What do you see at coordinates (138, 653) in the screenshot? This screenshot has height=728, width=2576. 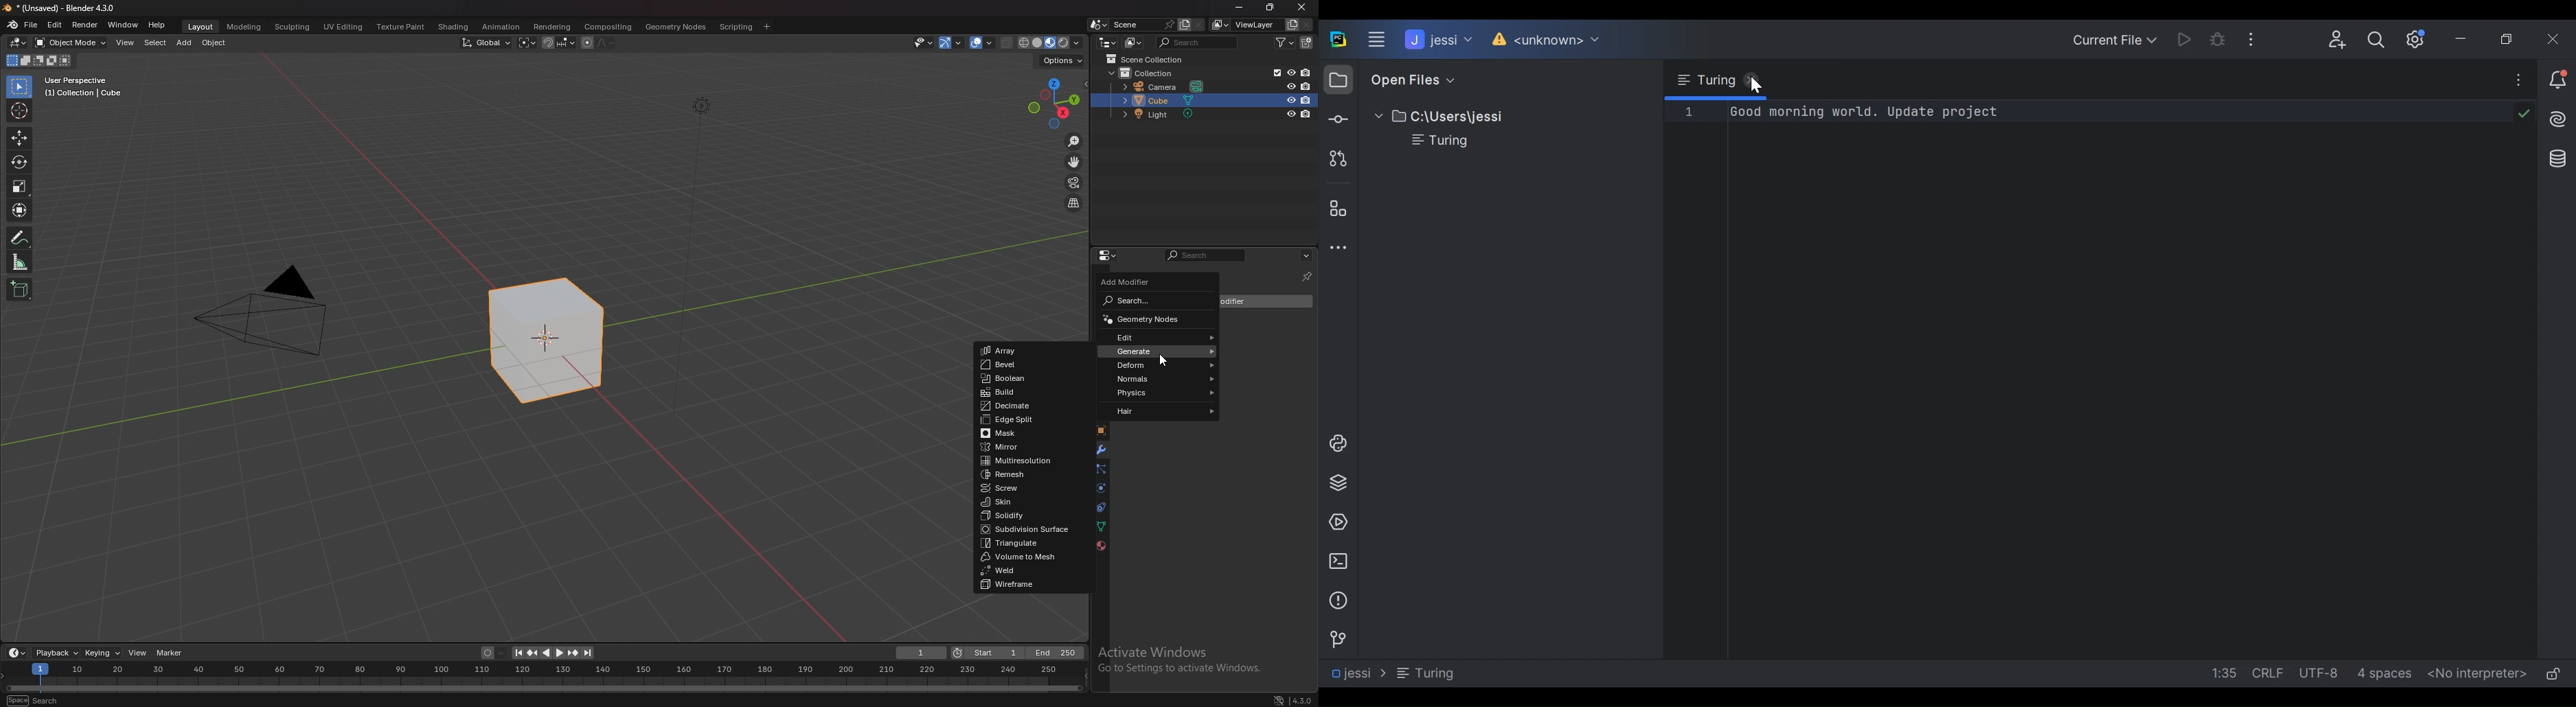 I see `view` at bounding box center [138, 653].